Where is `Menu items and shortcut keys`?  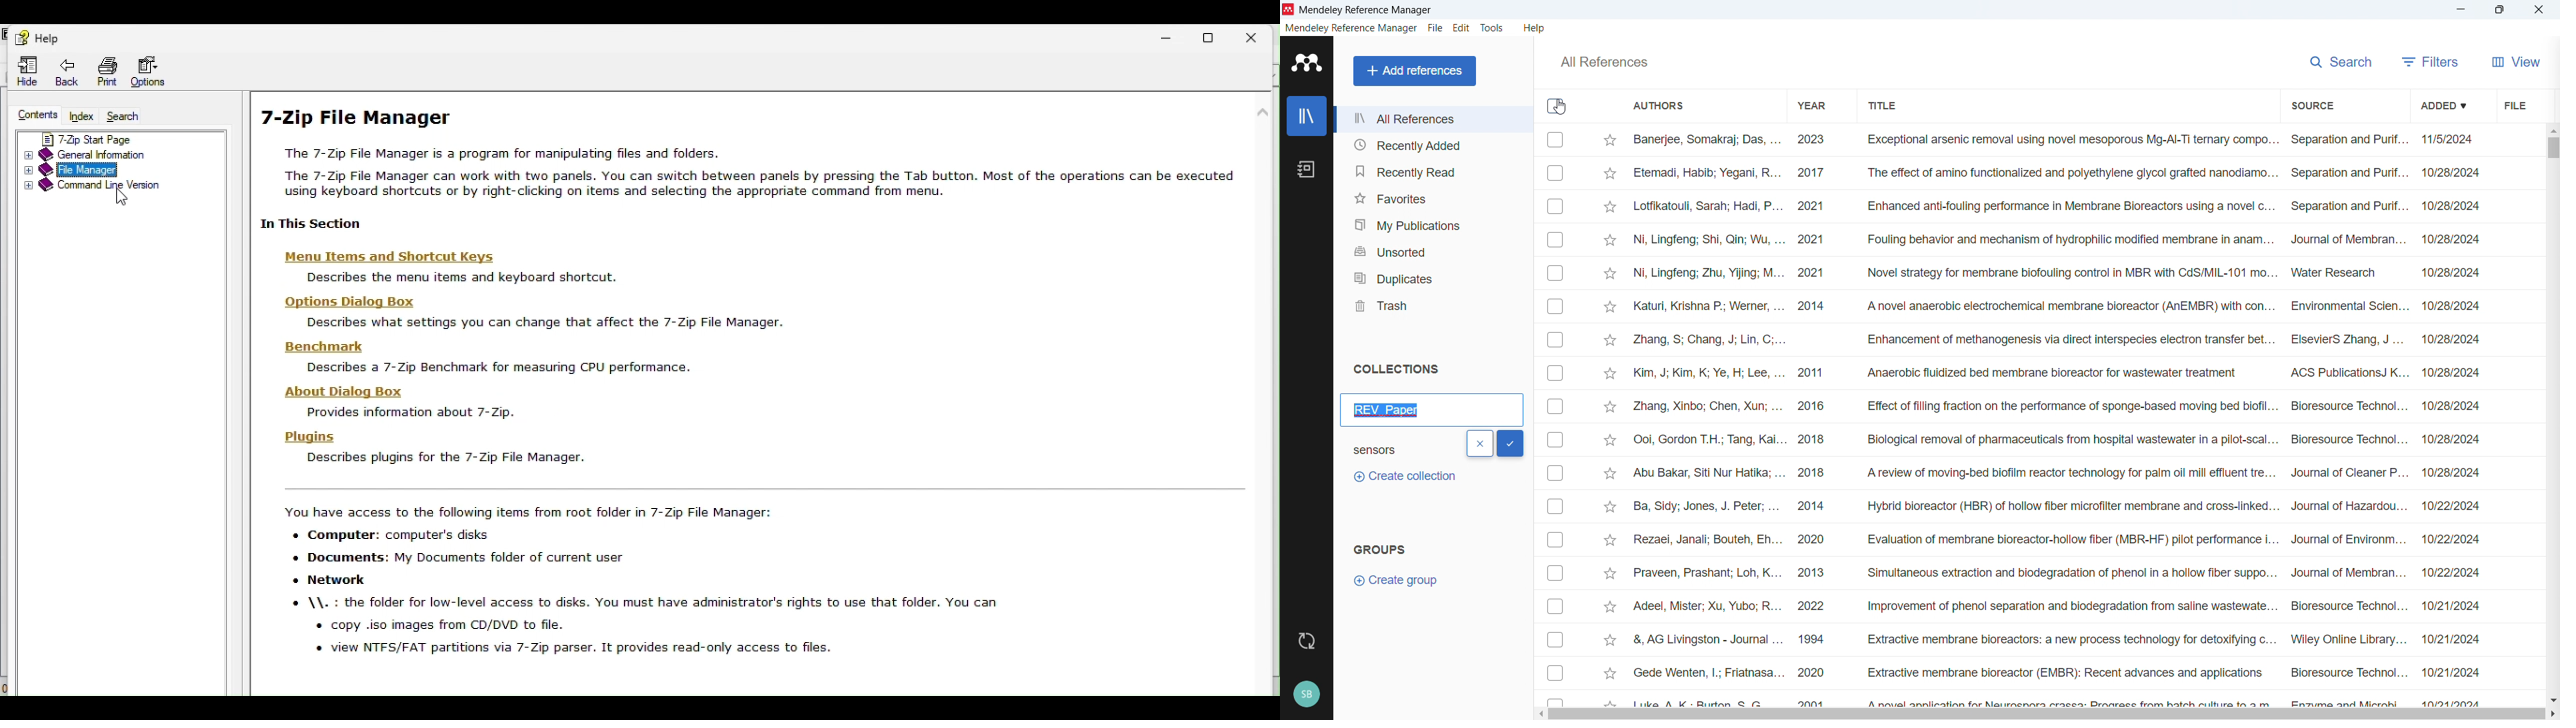 Menu items and shortcut keys is located at coordinates (391, 253).